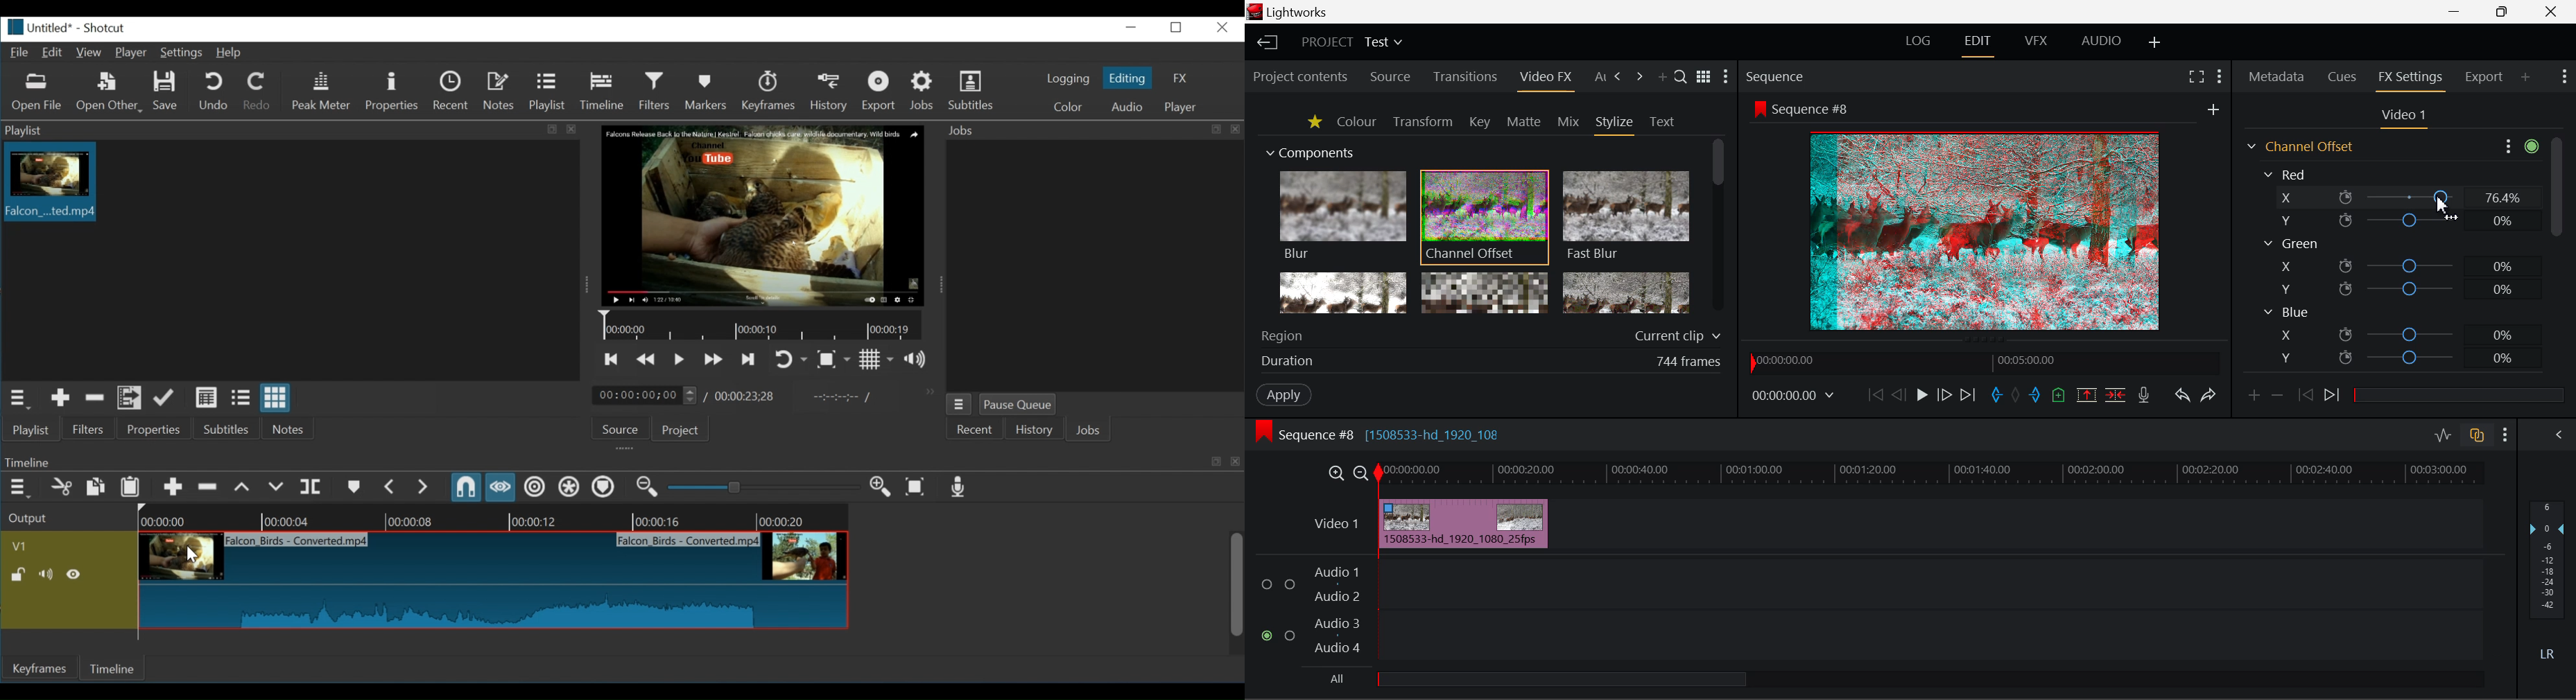  I want to click on Split at playhead, so click(313, 487).